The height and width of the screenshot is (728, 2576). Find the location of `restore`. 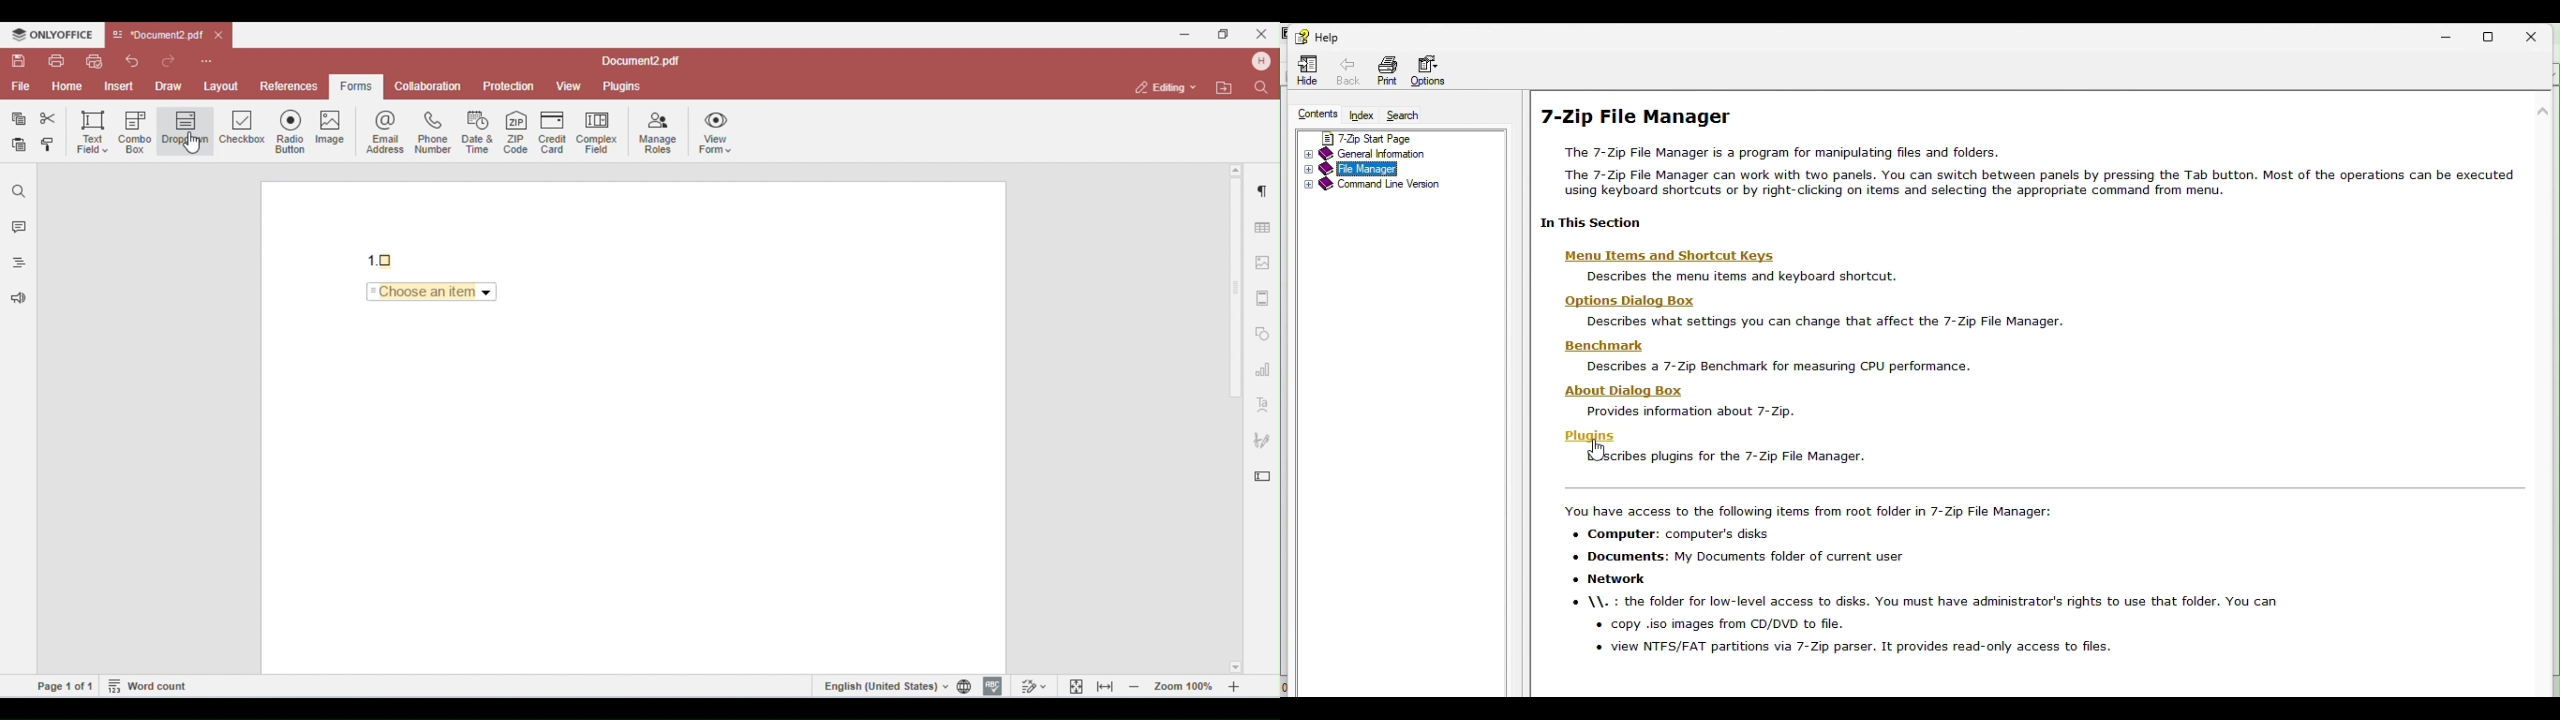

restore is located at coordinates (2495, 35).